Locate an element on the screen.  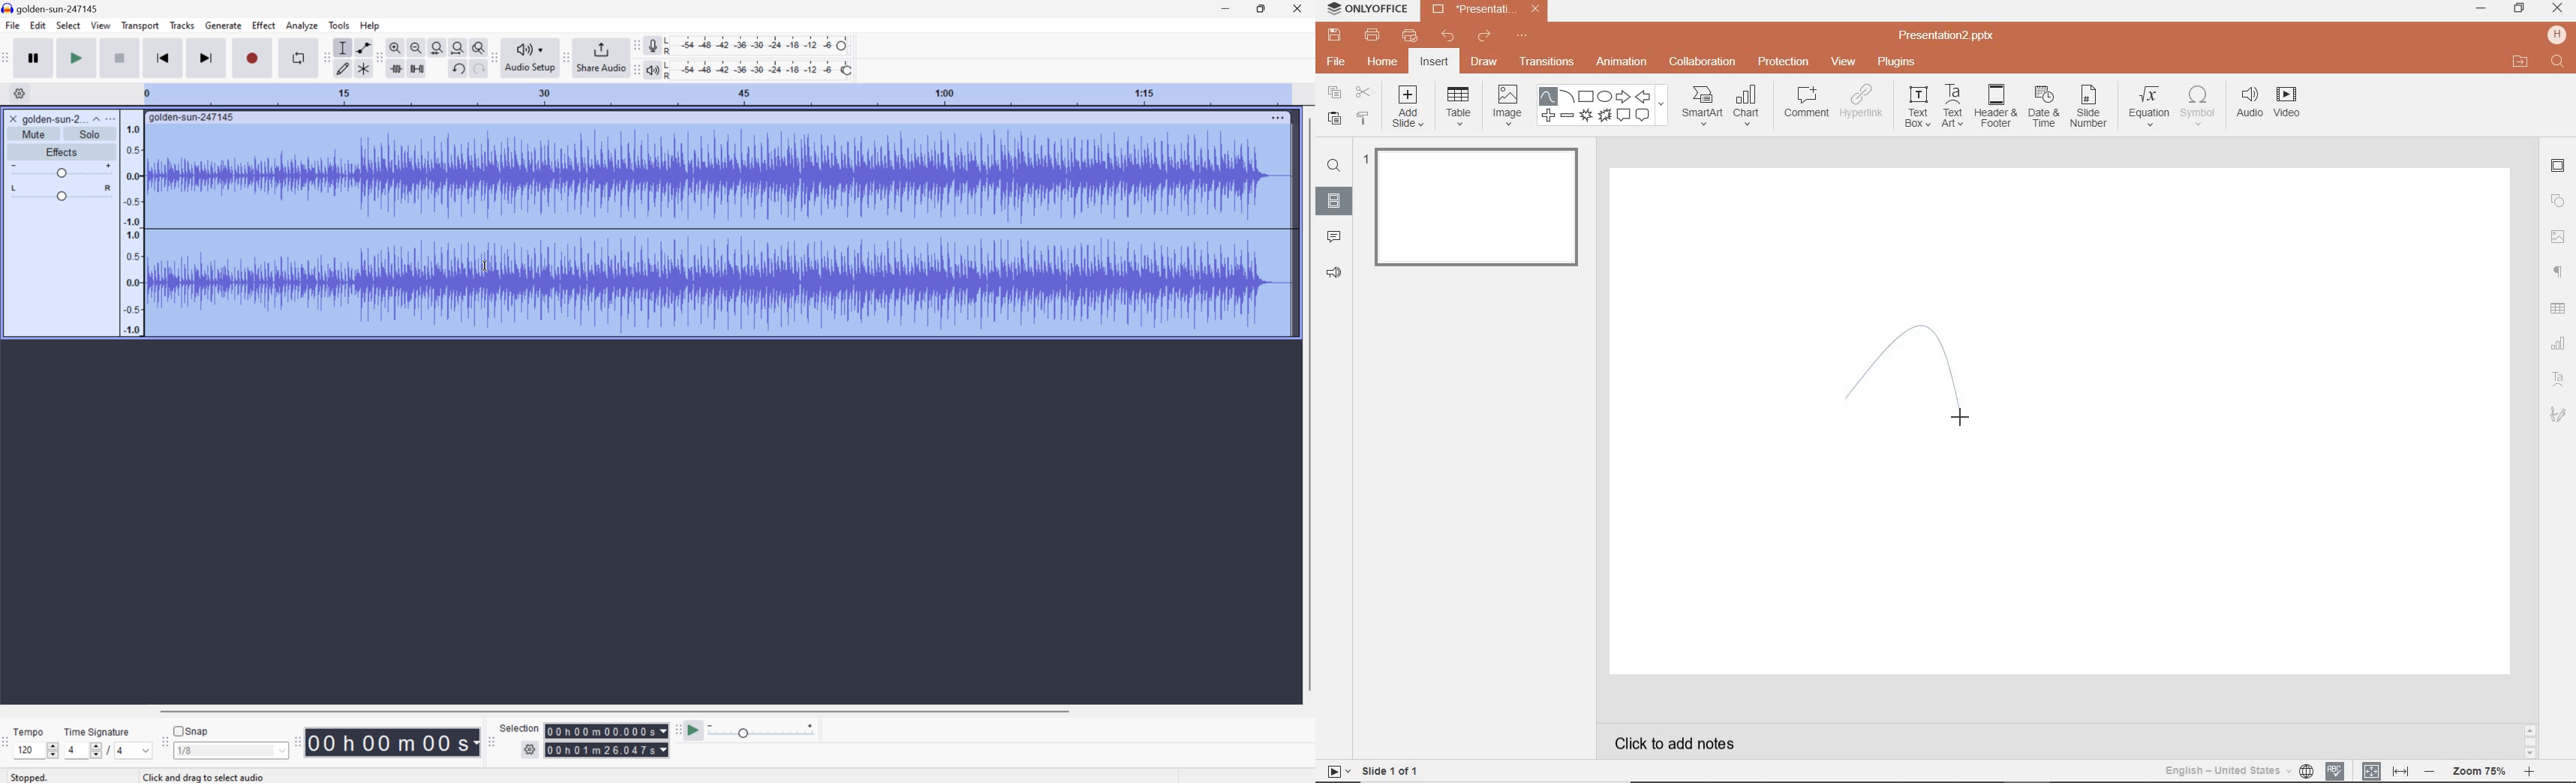
Select is located at coordinates (67, 25).